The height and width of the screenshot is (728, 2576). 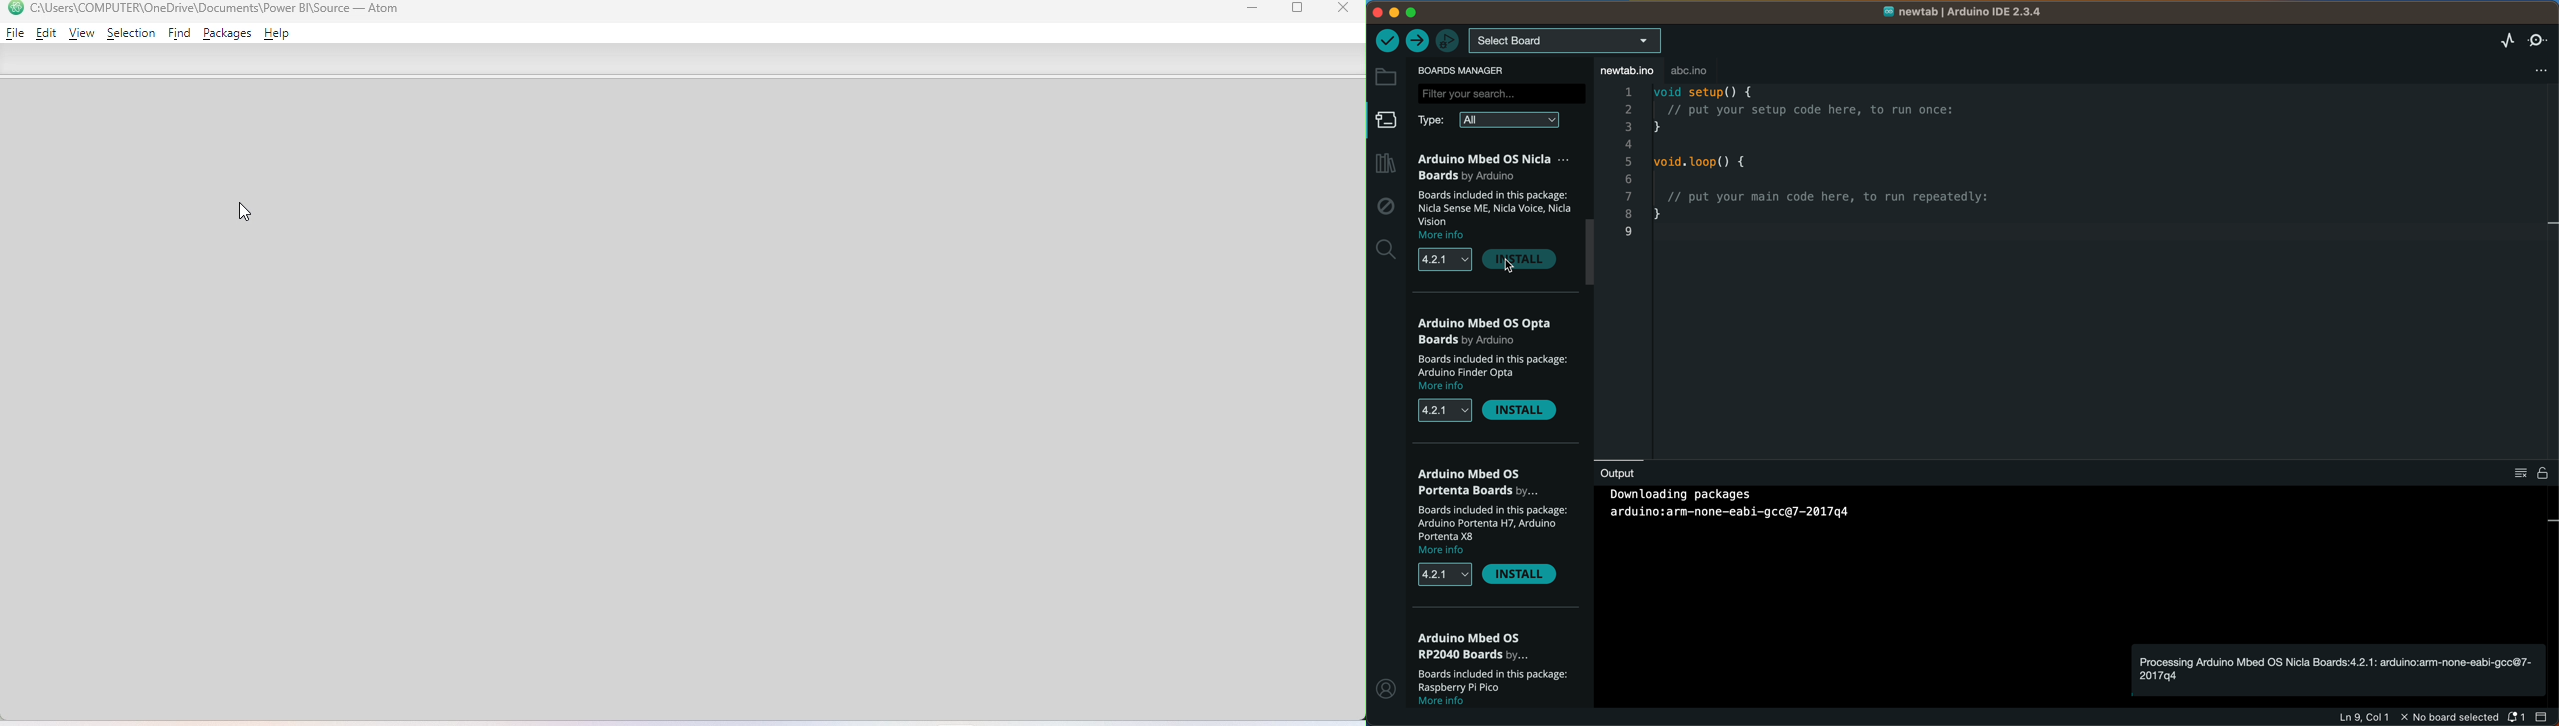 What do you see at coordinates (1492, 680) in the screenshot?
I see `description` at bounding box center [1492, 680].